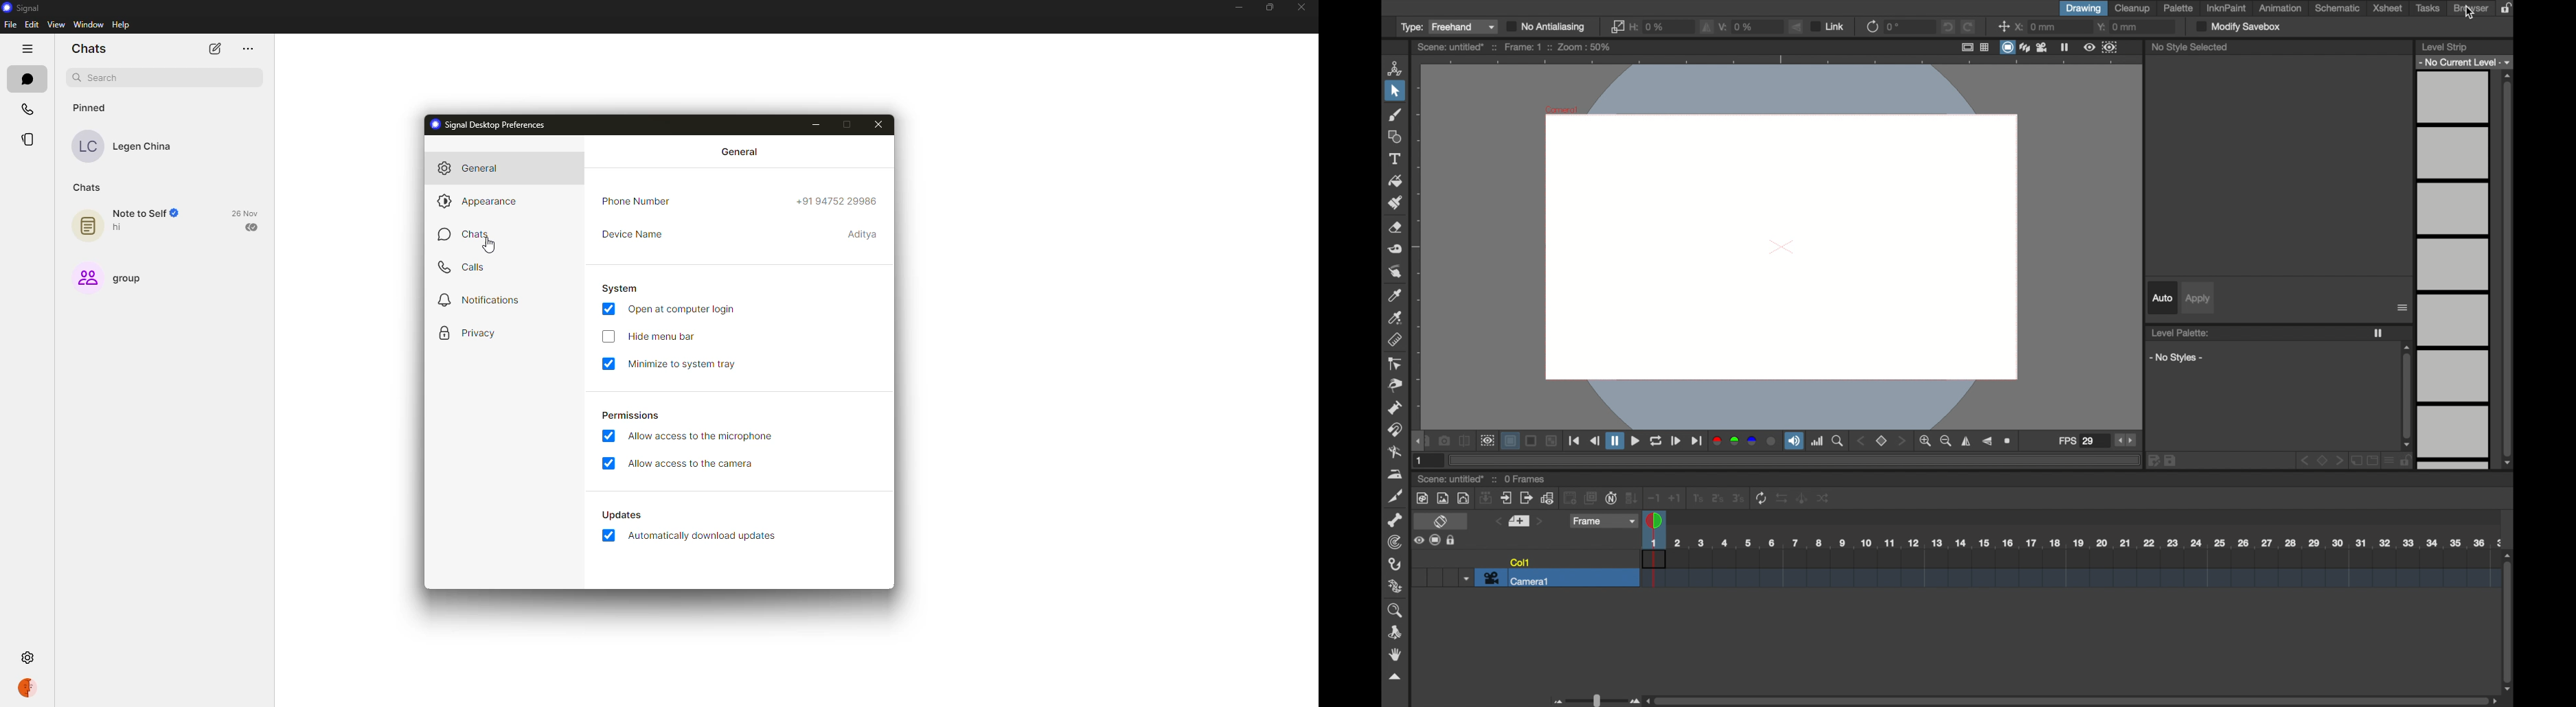 This screenshot has width=2576, height=728. I want to click on stepper buttons, so click(2126, 439).